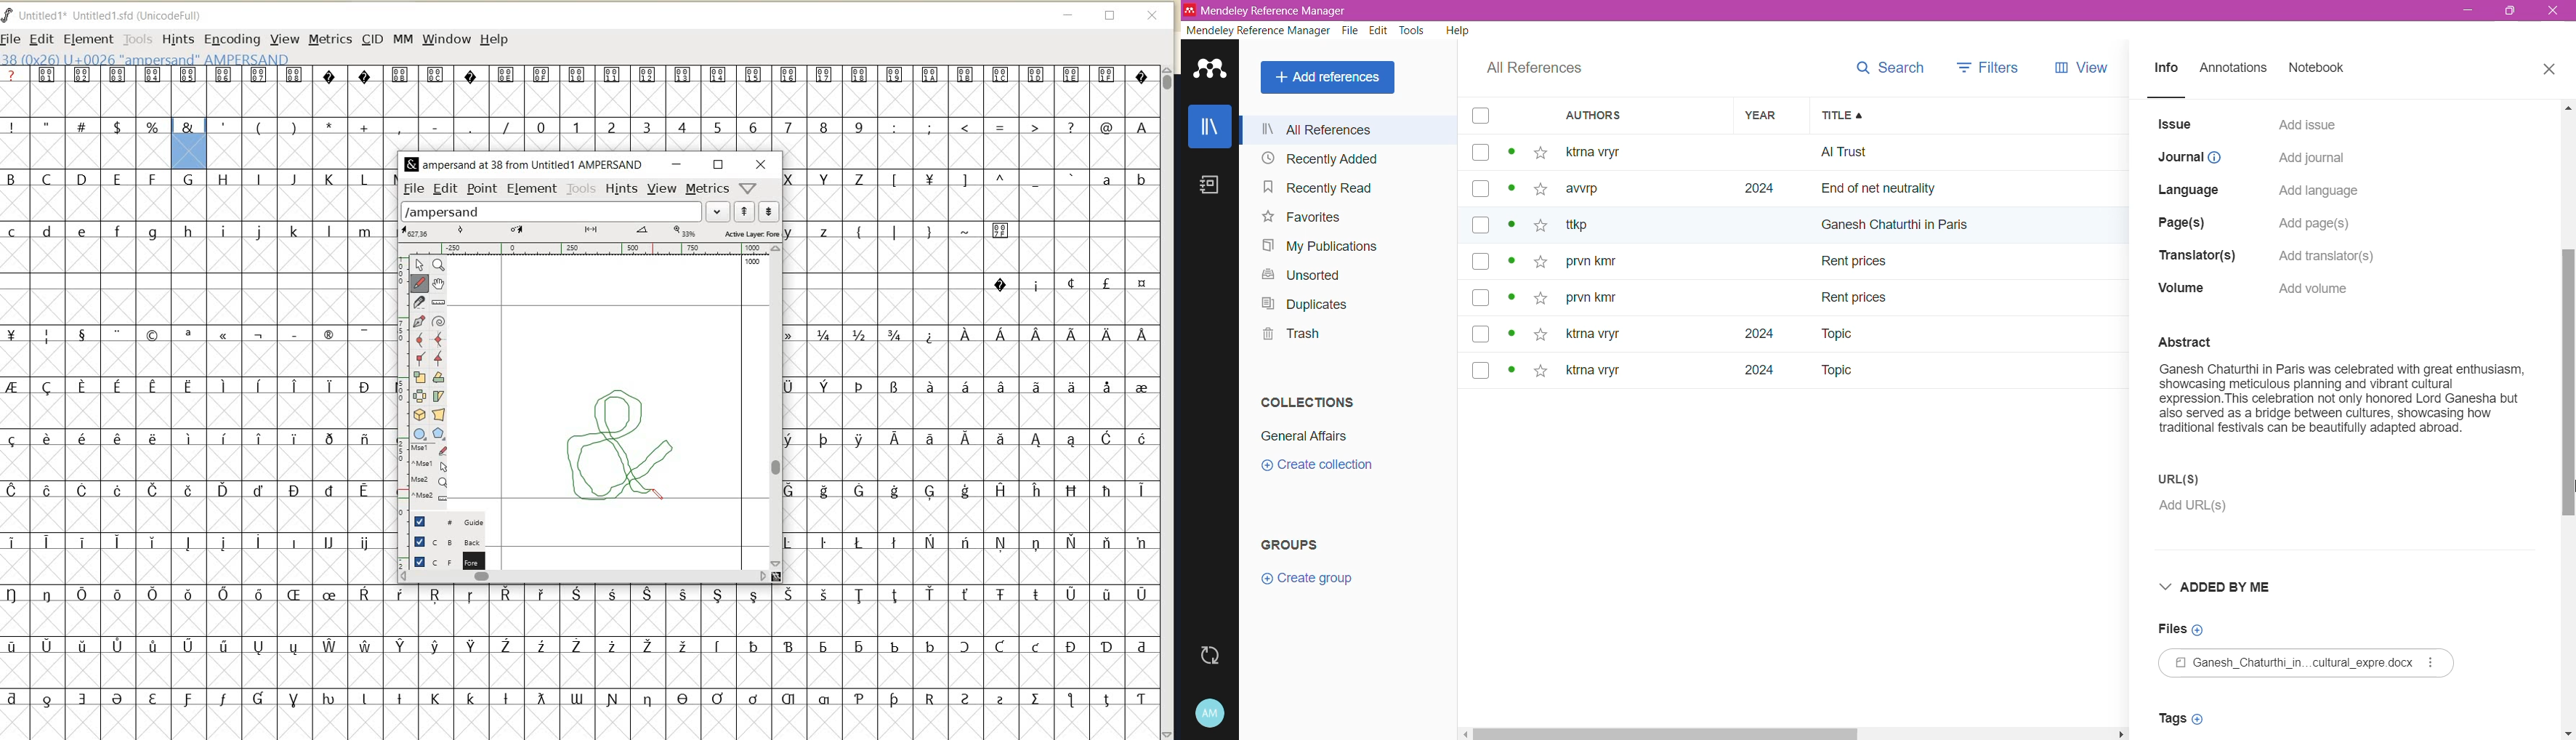 This screenshot has width=2576, height=756. Describe the element at coordinates (2342, 394) in the screenshot. I see `Abstract of the selected reference` at that location.